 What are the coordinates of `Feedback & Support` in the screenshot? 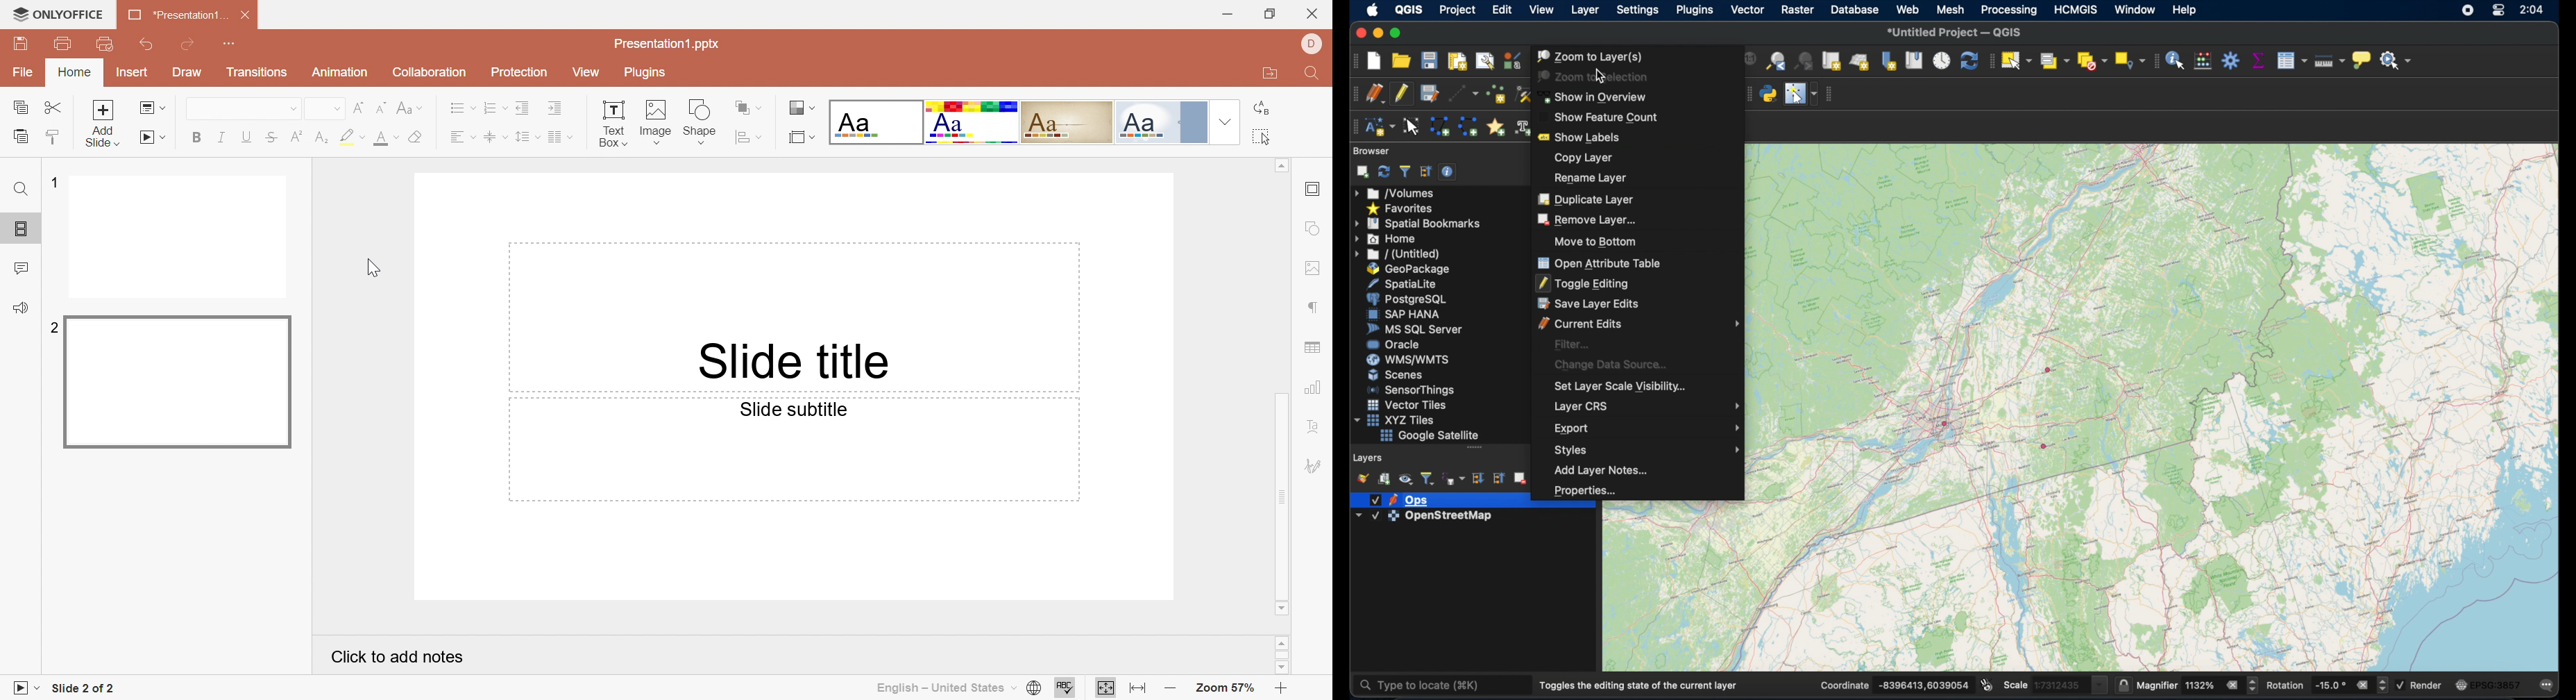 It's located at (21, 308).